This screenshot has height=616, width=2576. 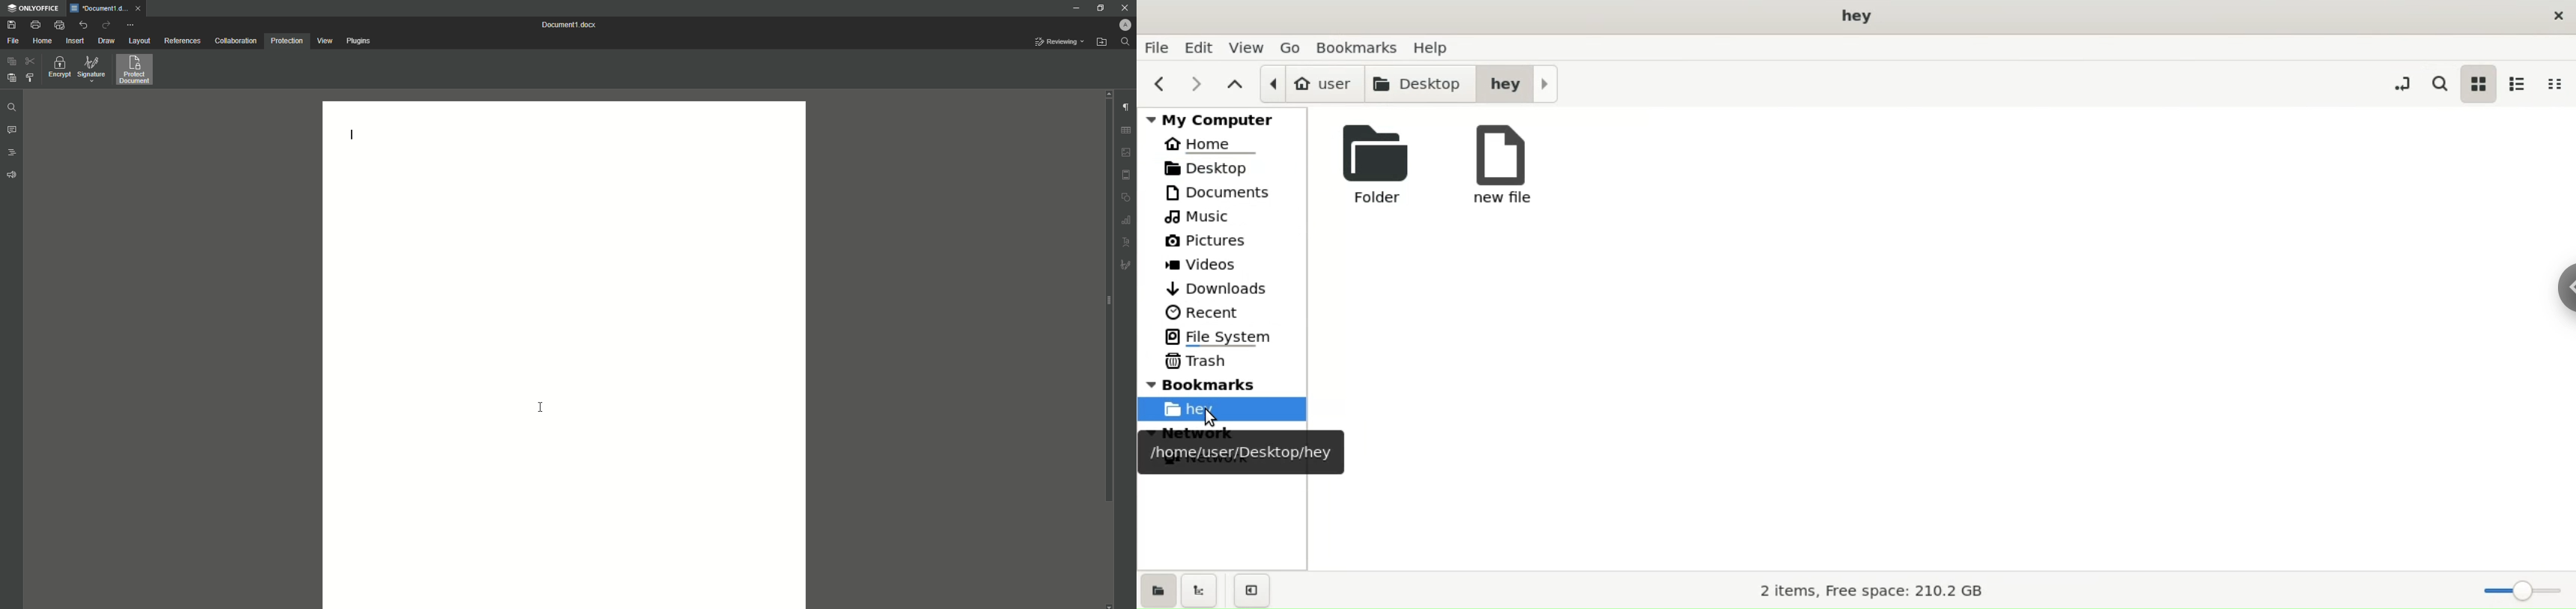 I want to click on Home, so click(x=42, y=41).